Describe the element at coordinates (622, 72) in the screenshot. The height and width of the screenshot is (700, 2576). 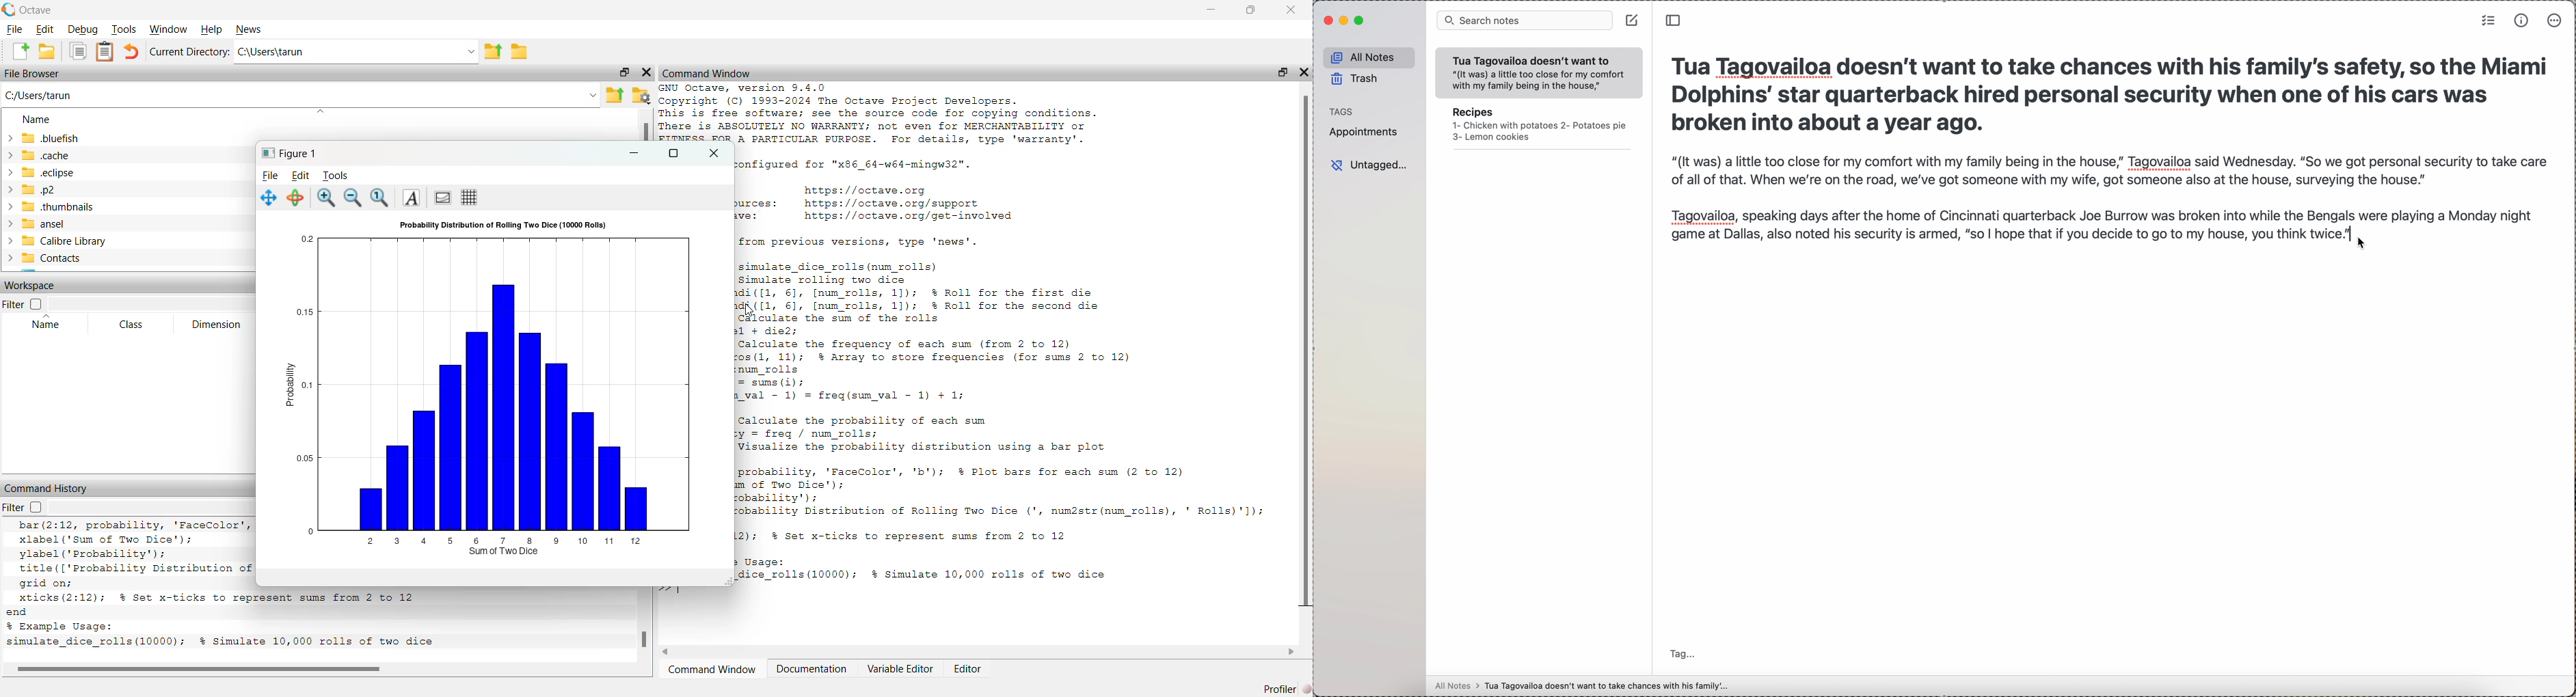
I see `maximise` at that location.